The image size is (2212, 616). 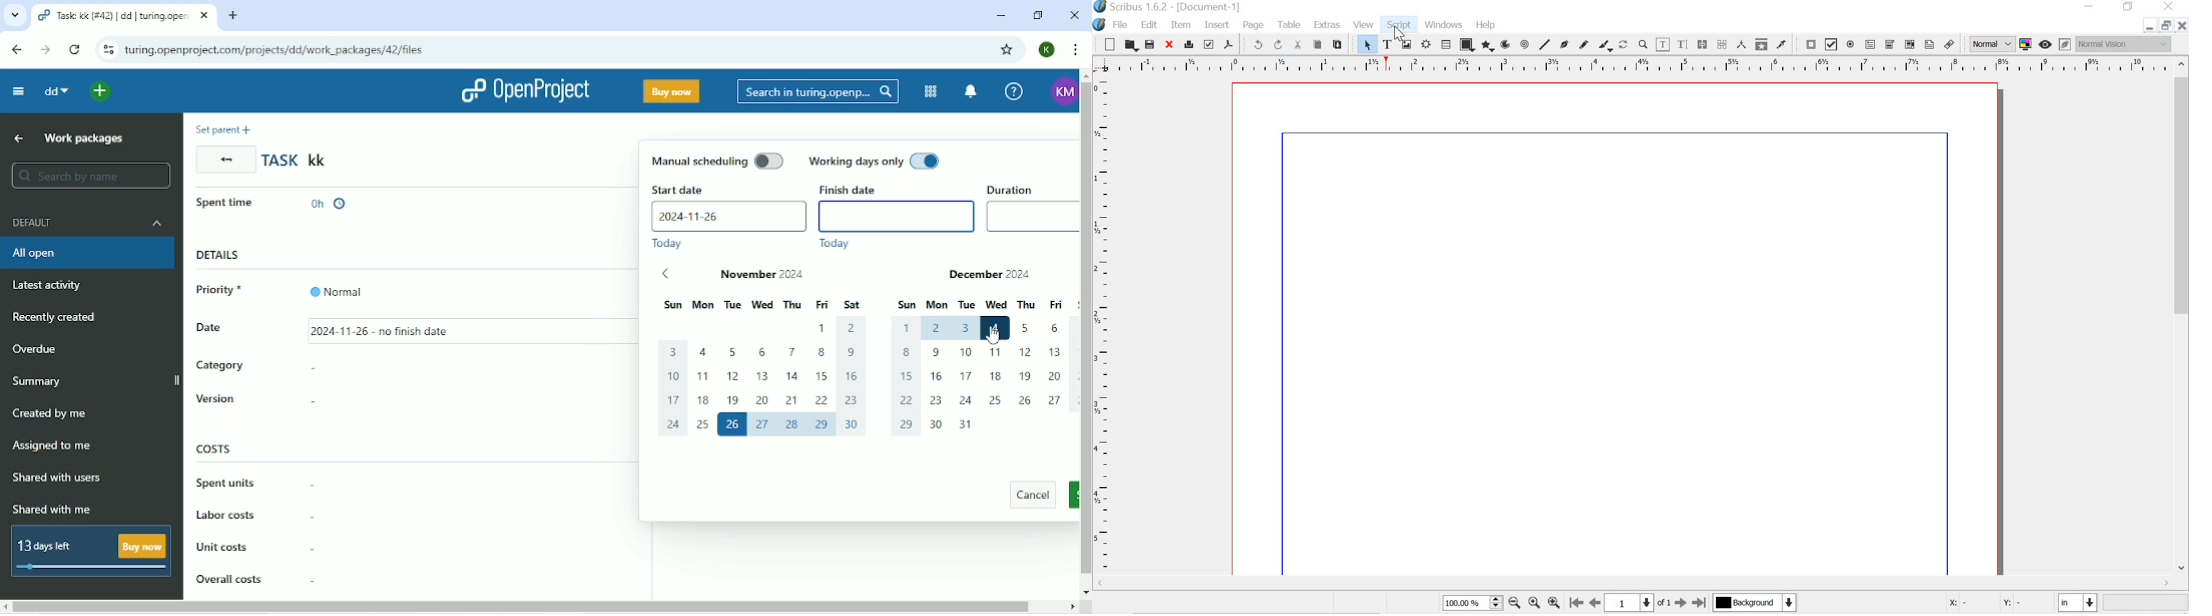 I want to click on Previous page, so click(x=1595, y=601).